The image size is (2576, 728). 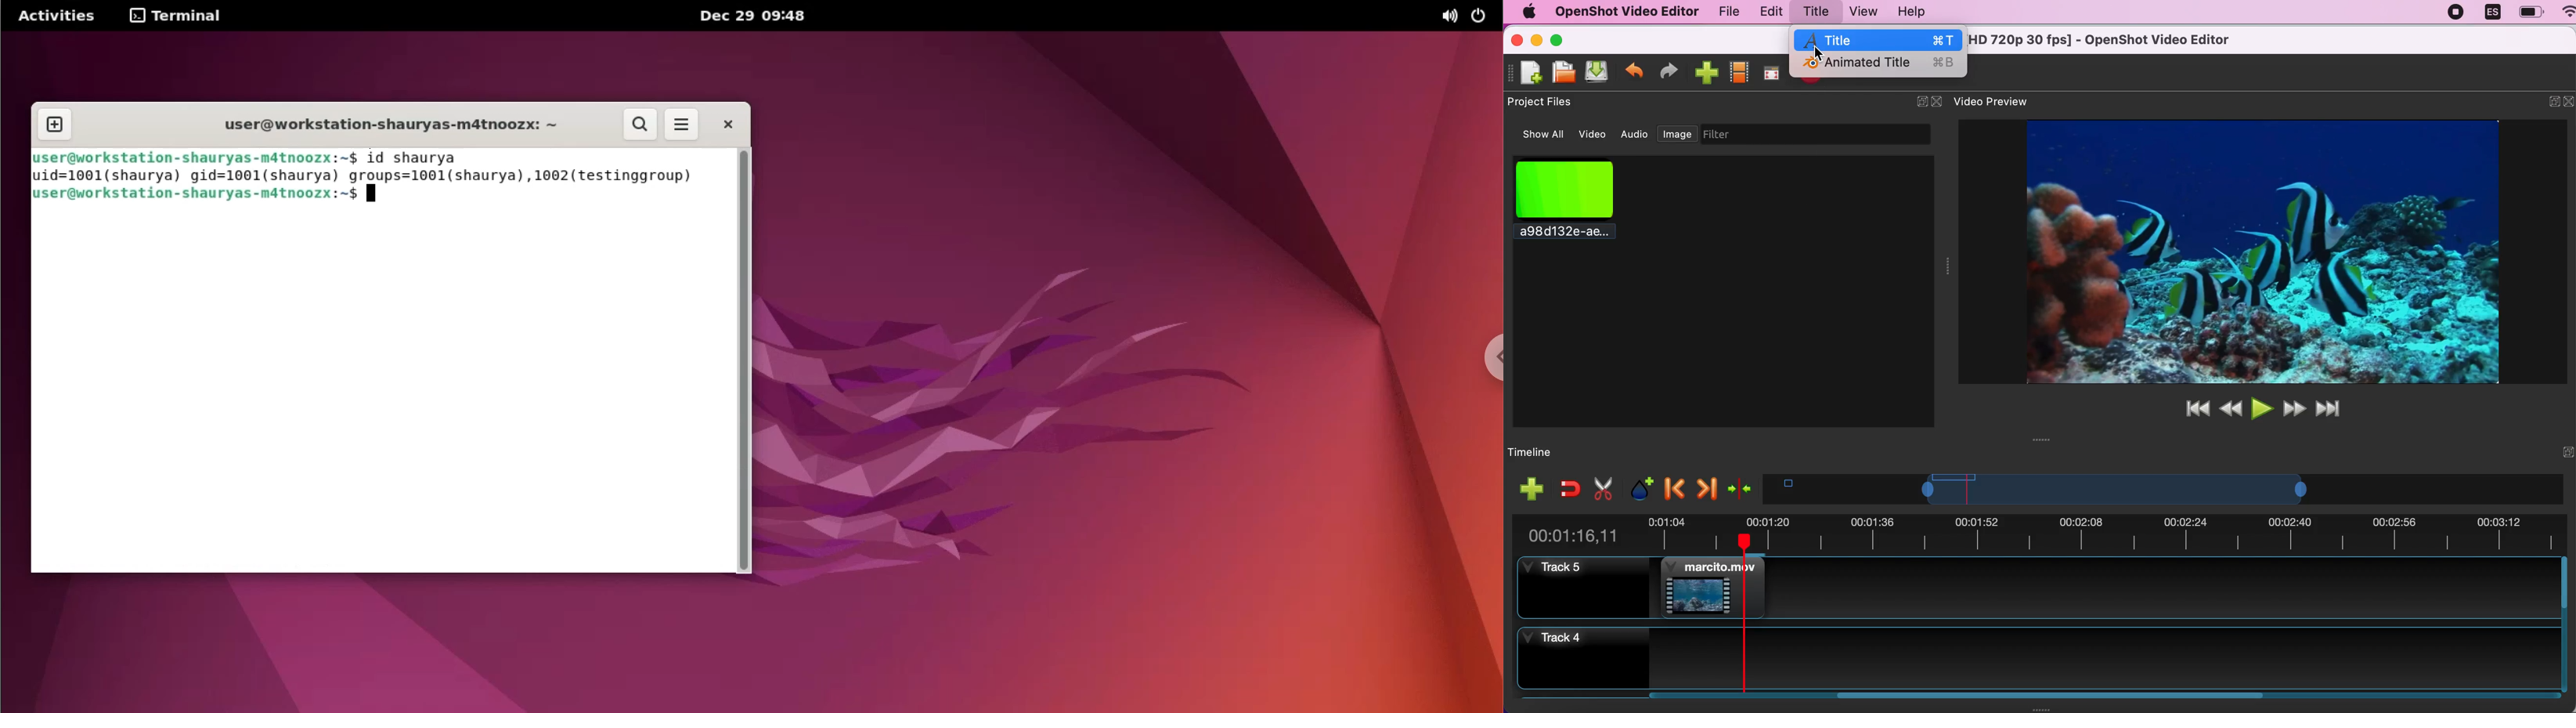 I want to click on previous marker, so click(x=1672, y=487).